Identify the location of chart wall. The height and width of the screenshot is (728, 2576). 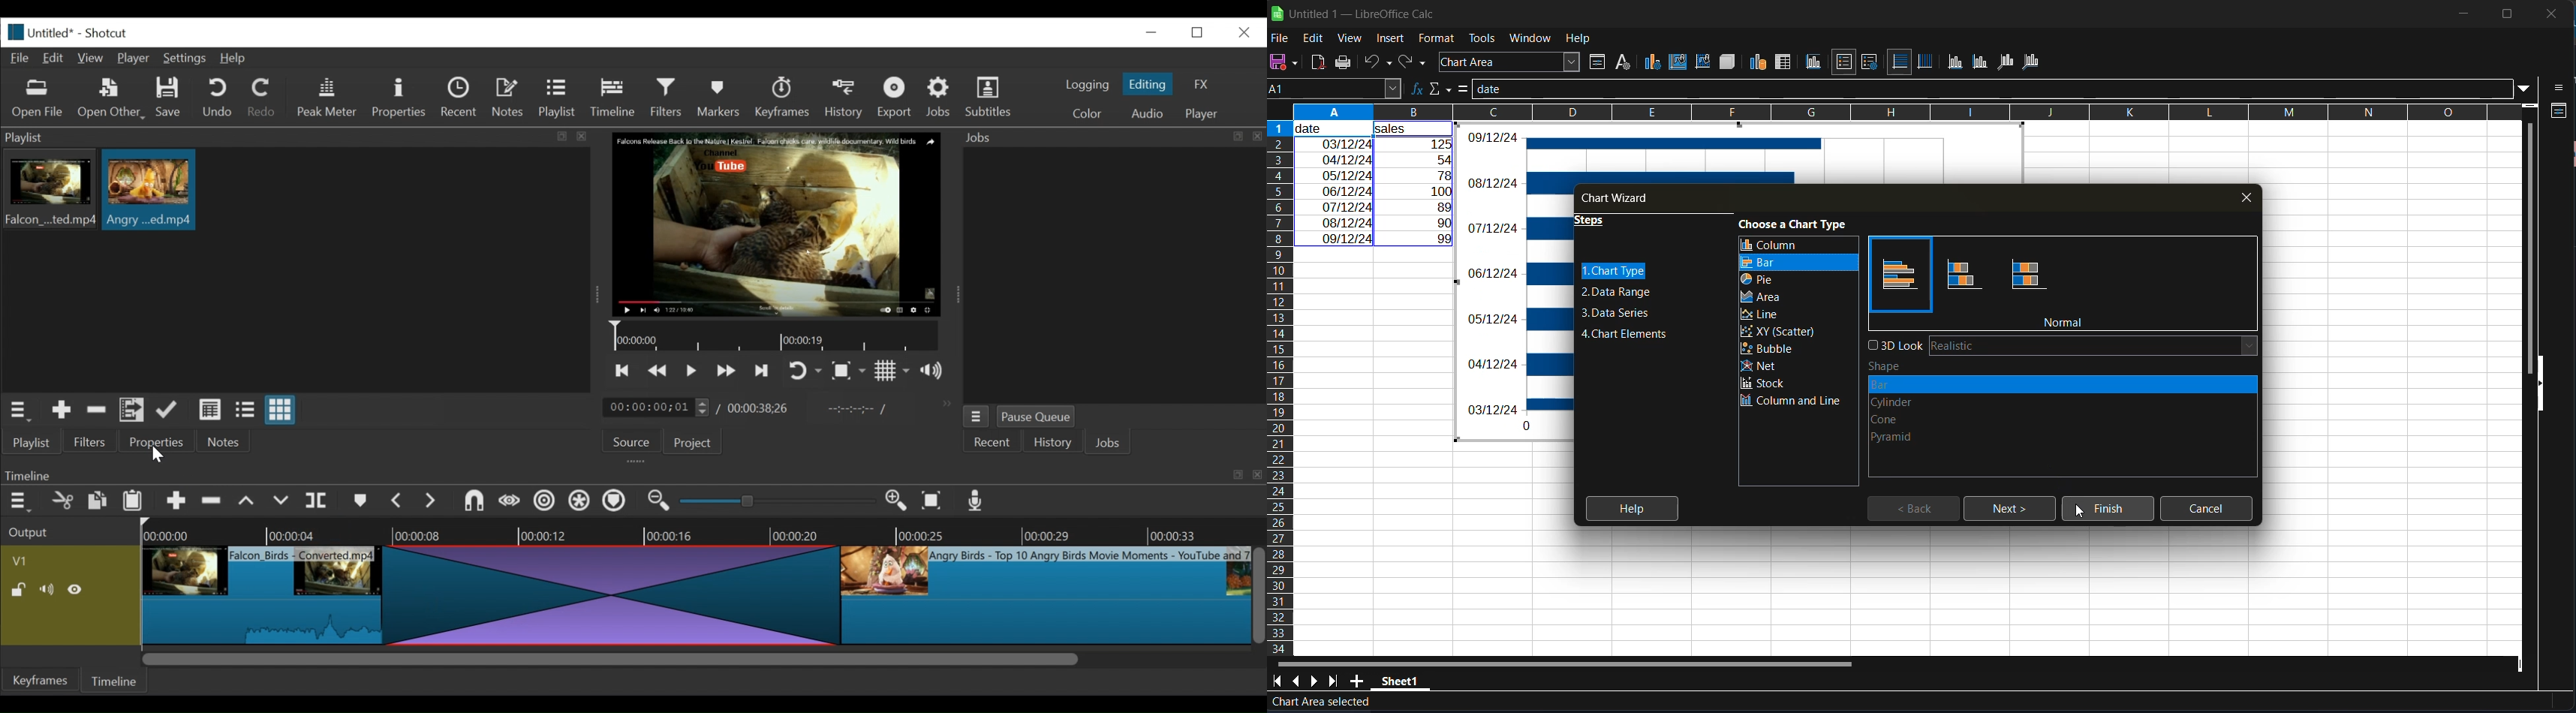
(1703, 61).